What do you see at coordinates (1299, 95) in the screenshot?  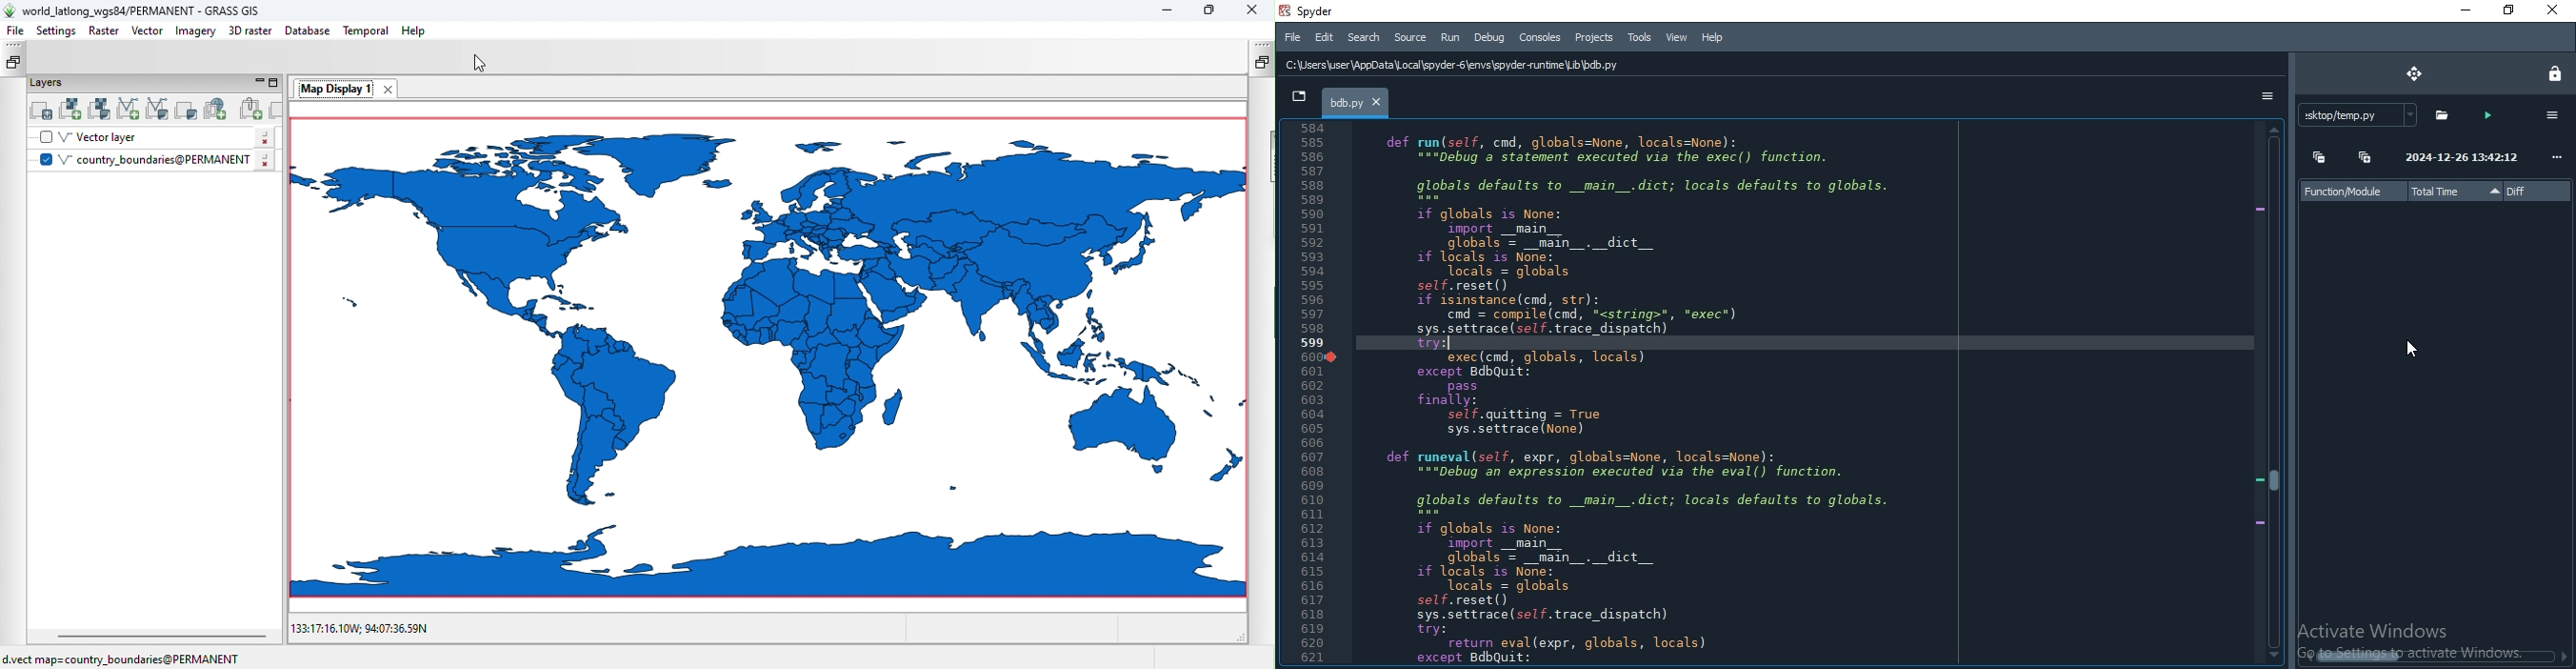 I see `tab` at bounding box center [1299, 95].